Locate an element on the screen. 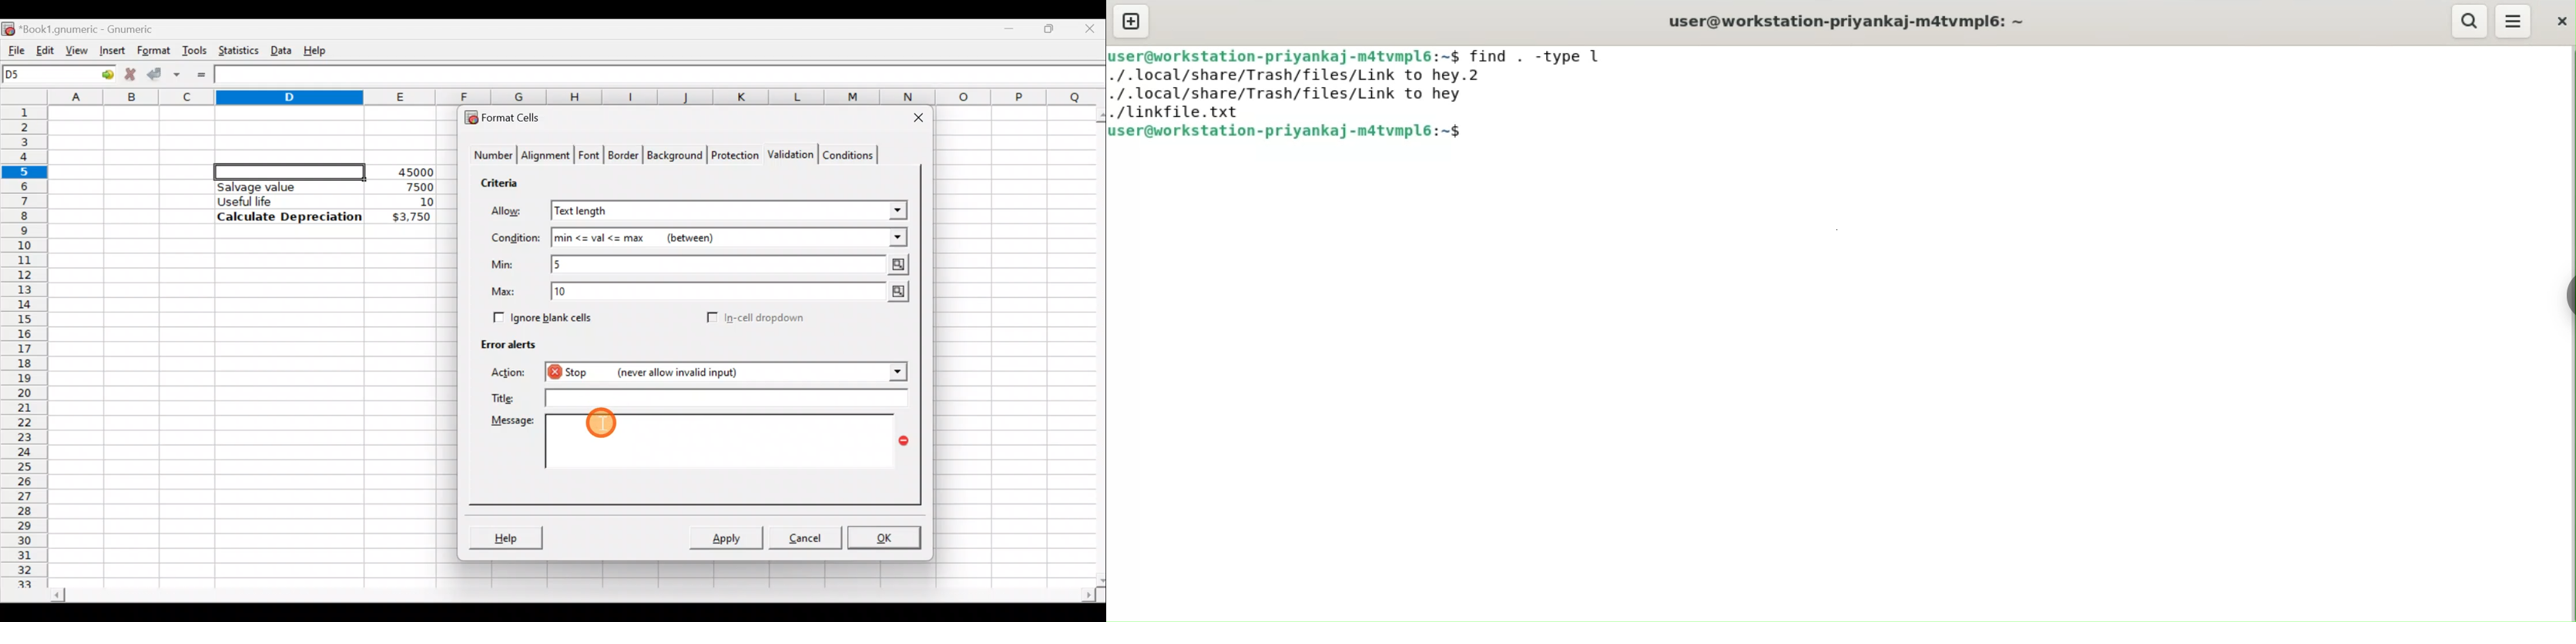 Image resolution: width=2576 pixels, height=644 pixels. Help is located at coordinates (505, 537).